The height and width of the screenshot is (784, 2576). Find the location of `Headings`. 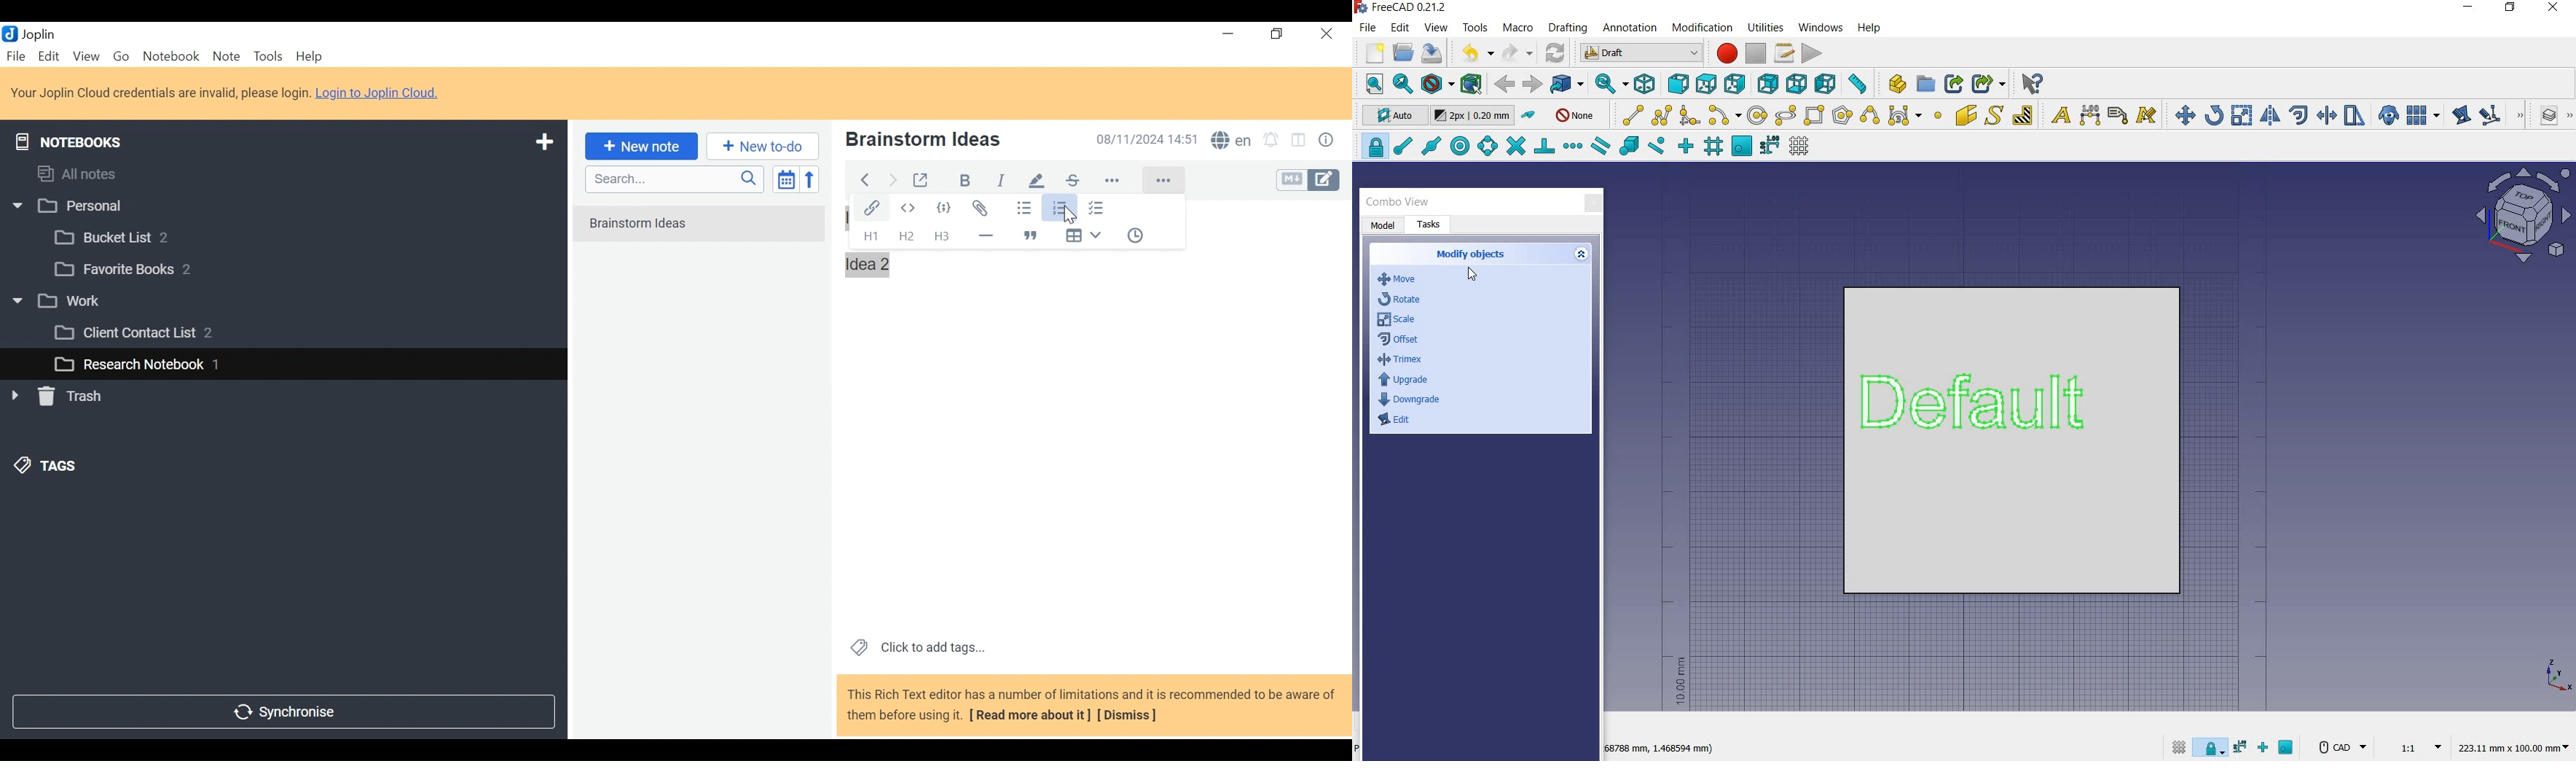

Headings is located at coordinates (947, 235).